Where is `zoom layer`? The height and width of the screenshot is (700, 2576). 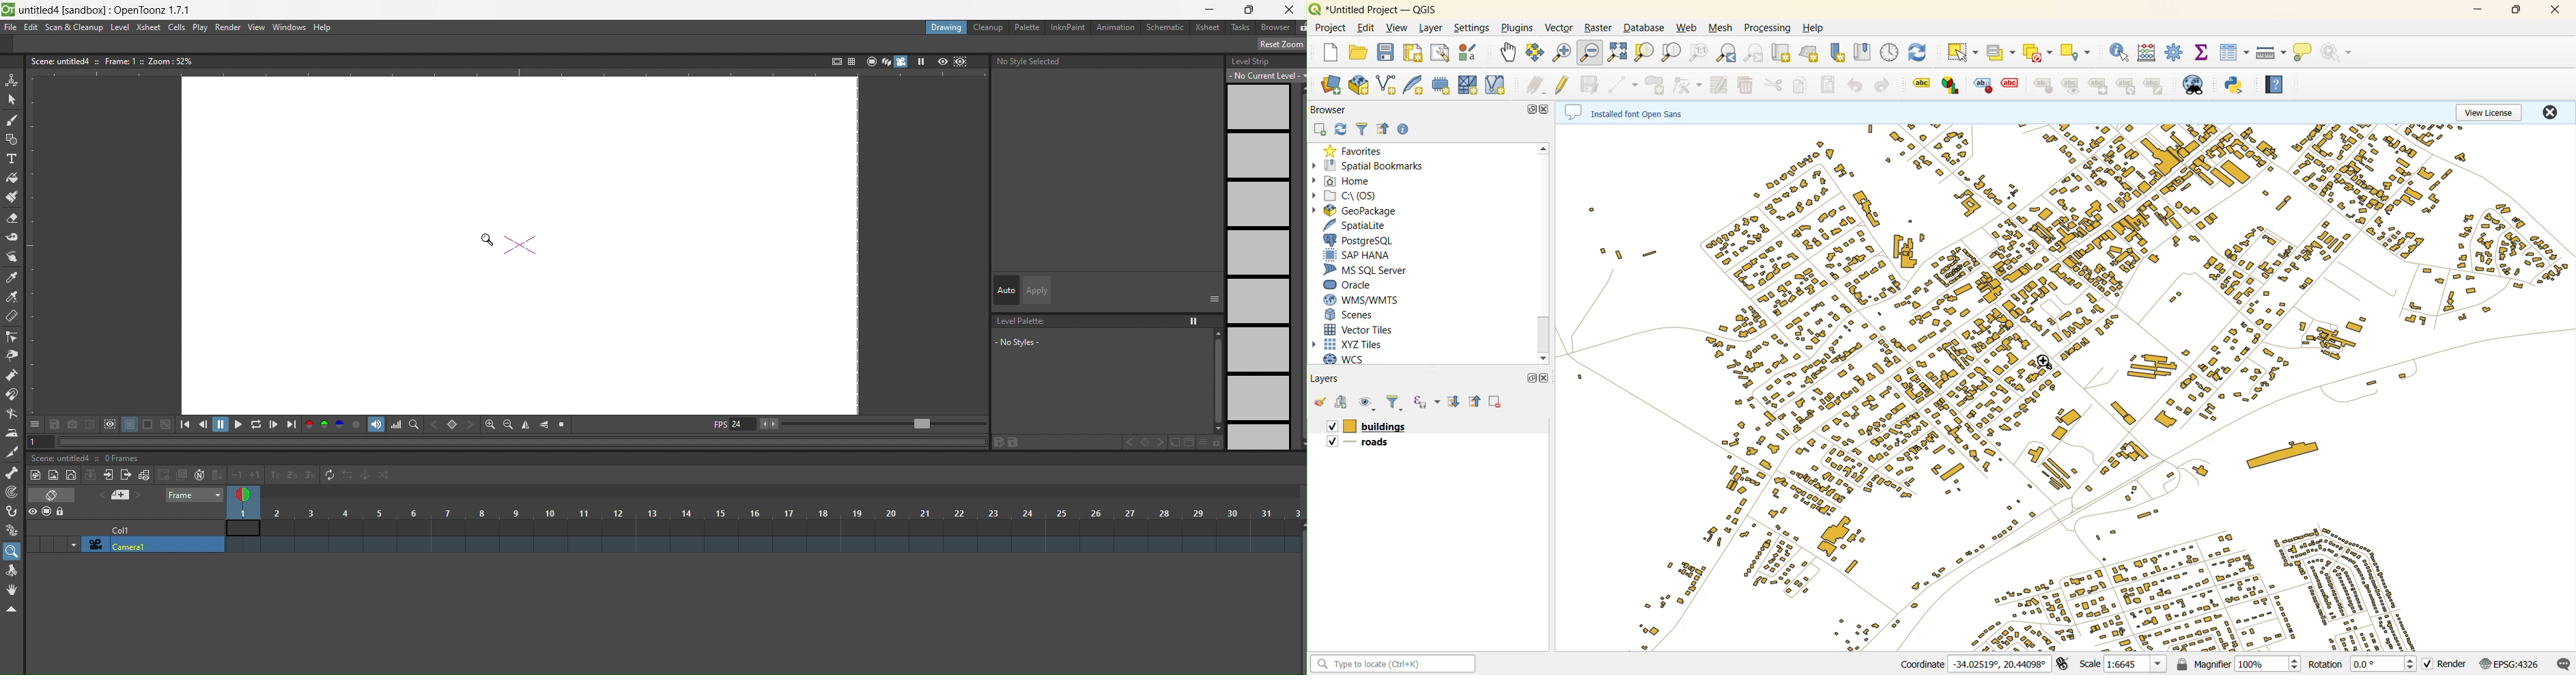 zoom layer is located at coordinates (1672, 54).